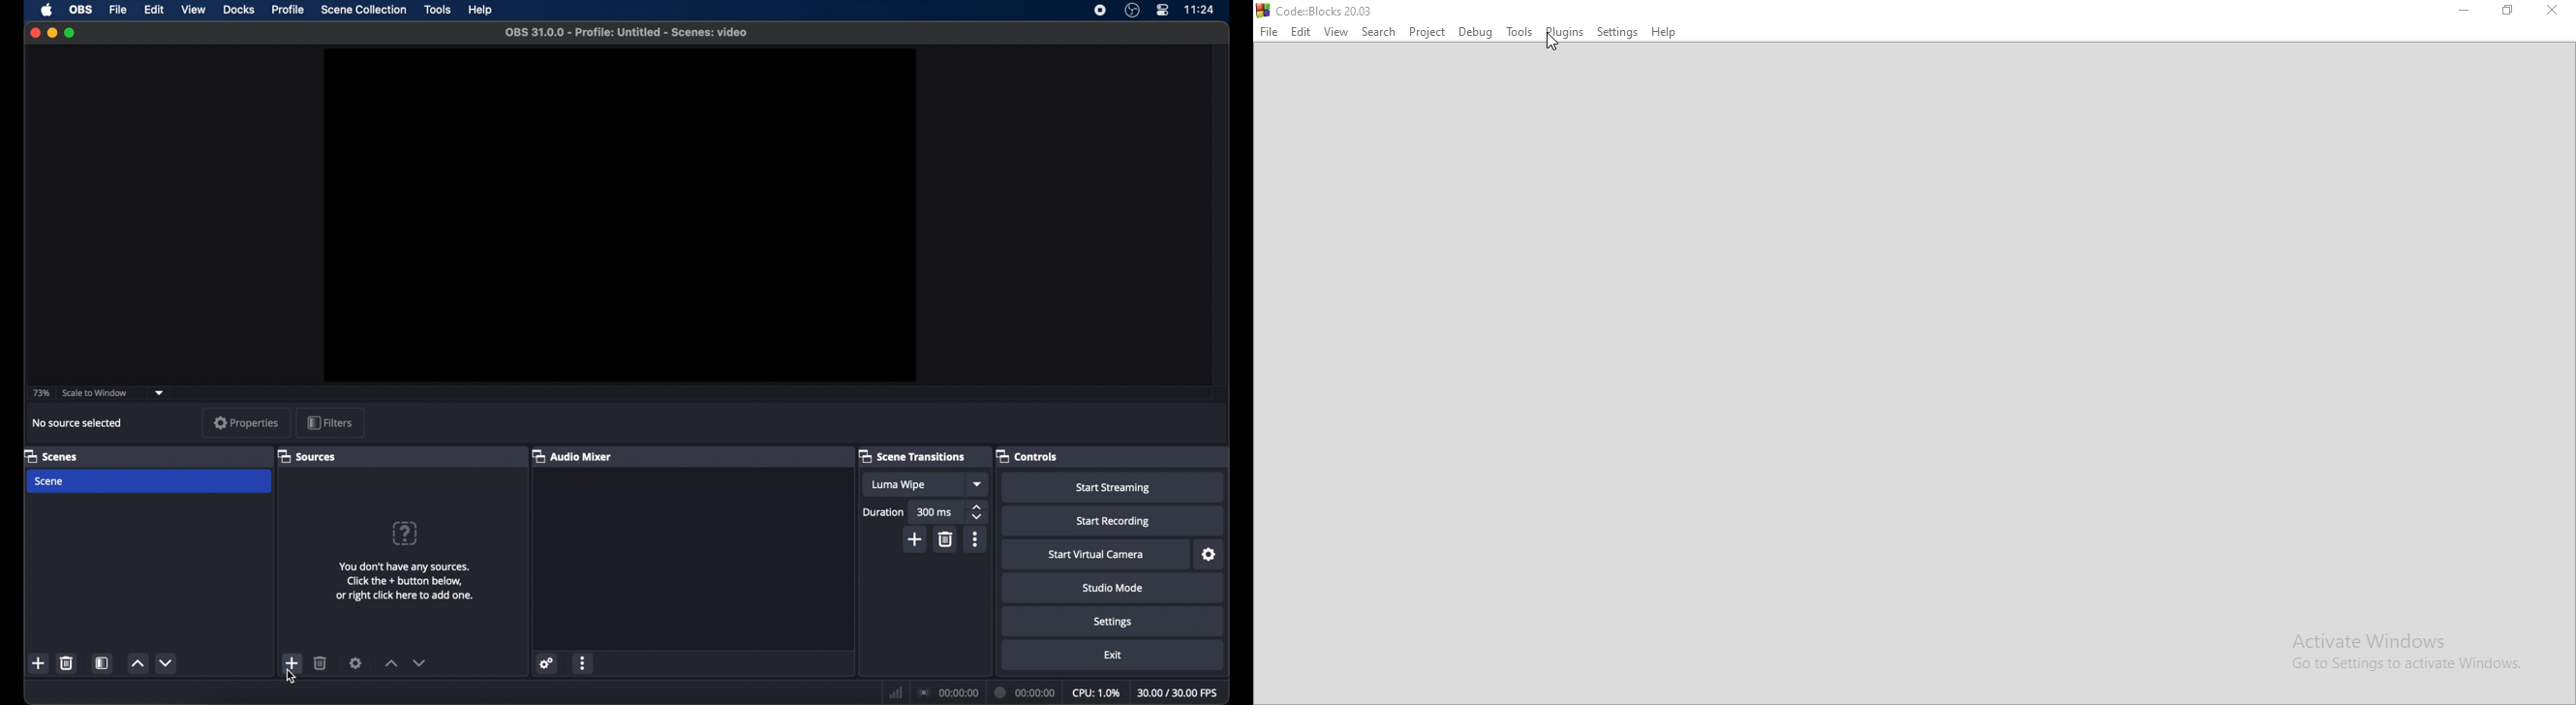  Describe the element at coordinates (1131, 10) in the screenshot. I see `obs studio` at that location.